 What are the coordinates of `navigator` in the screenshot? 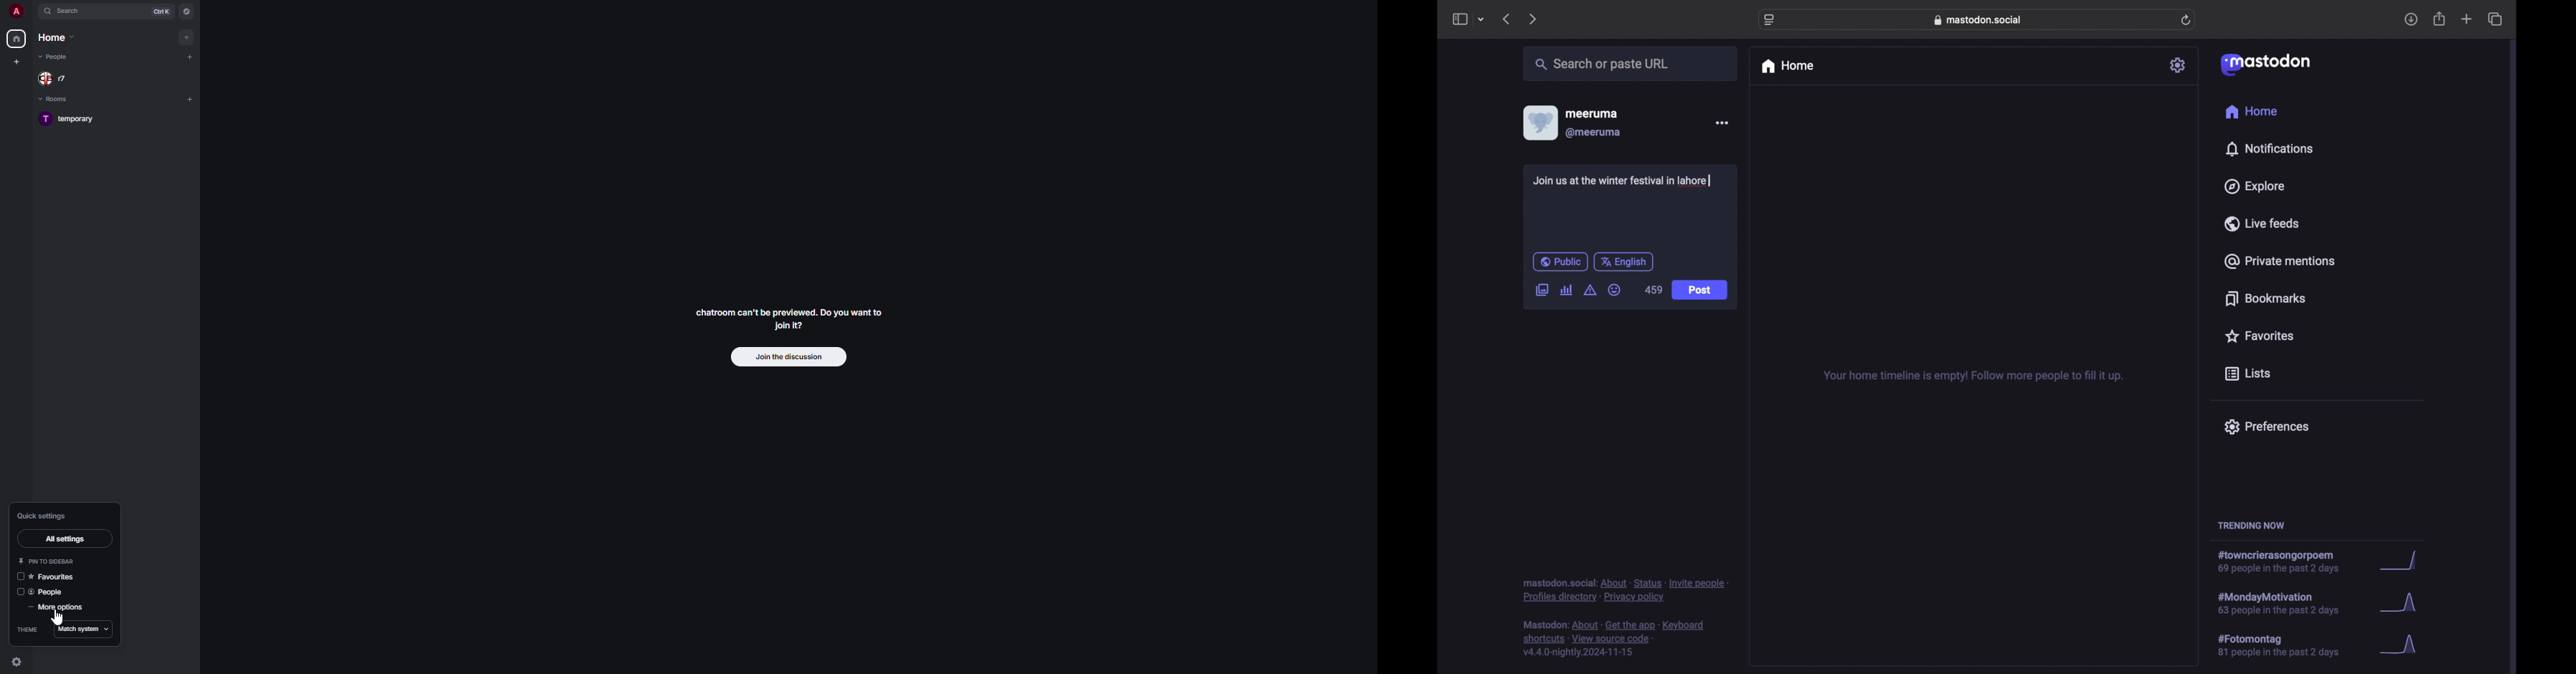 It's located at (187, 11).